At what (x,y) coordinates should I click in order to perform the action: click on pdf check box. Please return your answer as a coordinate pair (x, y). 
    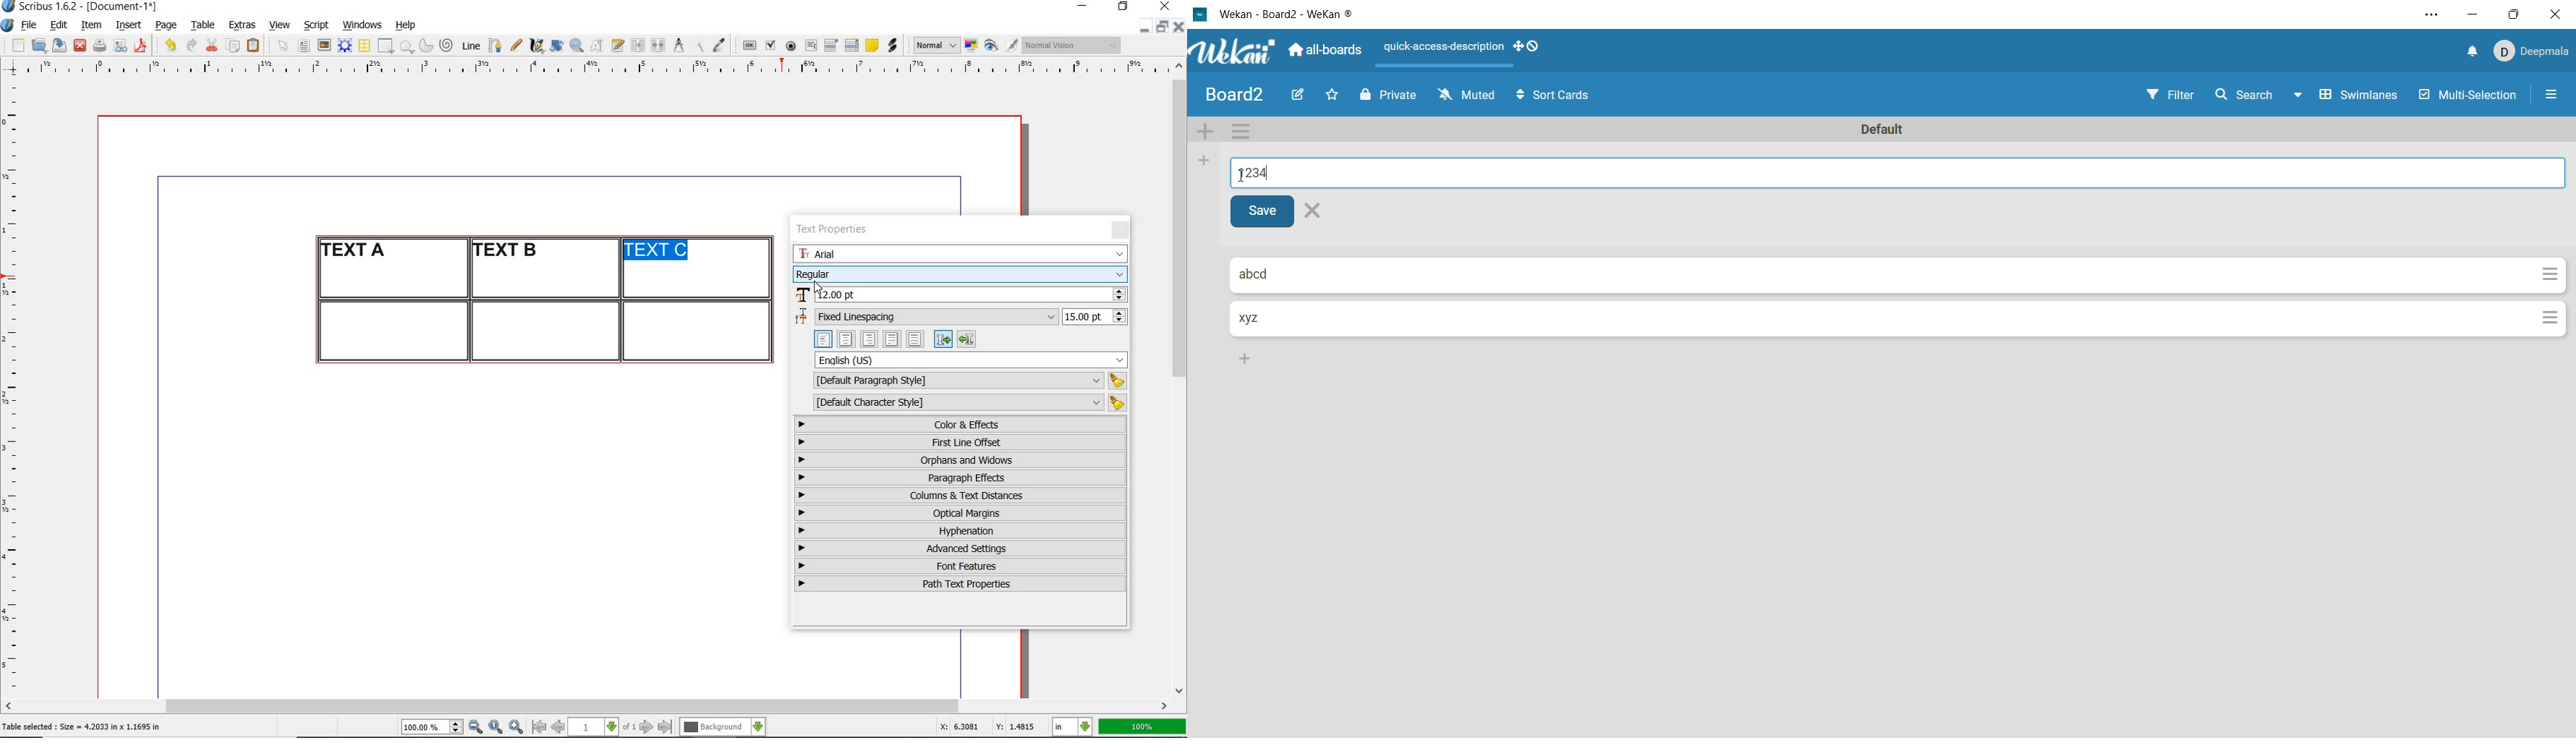
    Looking at the image, I should click on (770, 46).